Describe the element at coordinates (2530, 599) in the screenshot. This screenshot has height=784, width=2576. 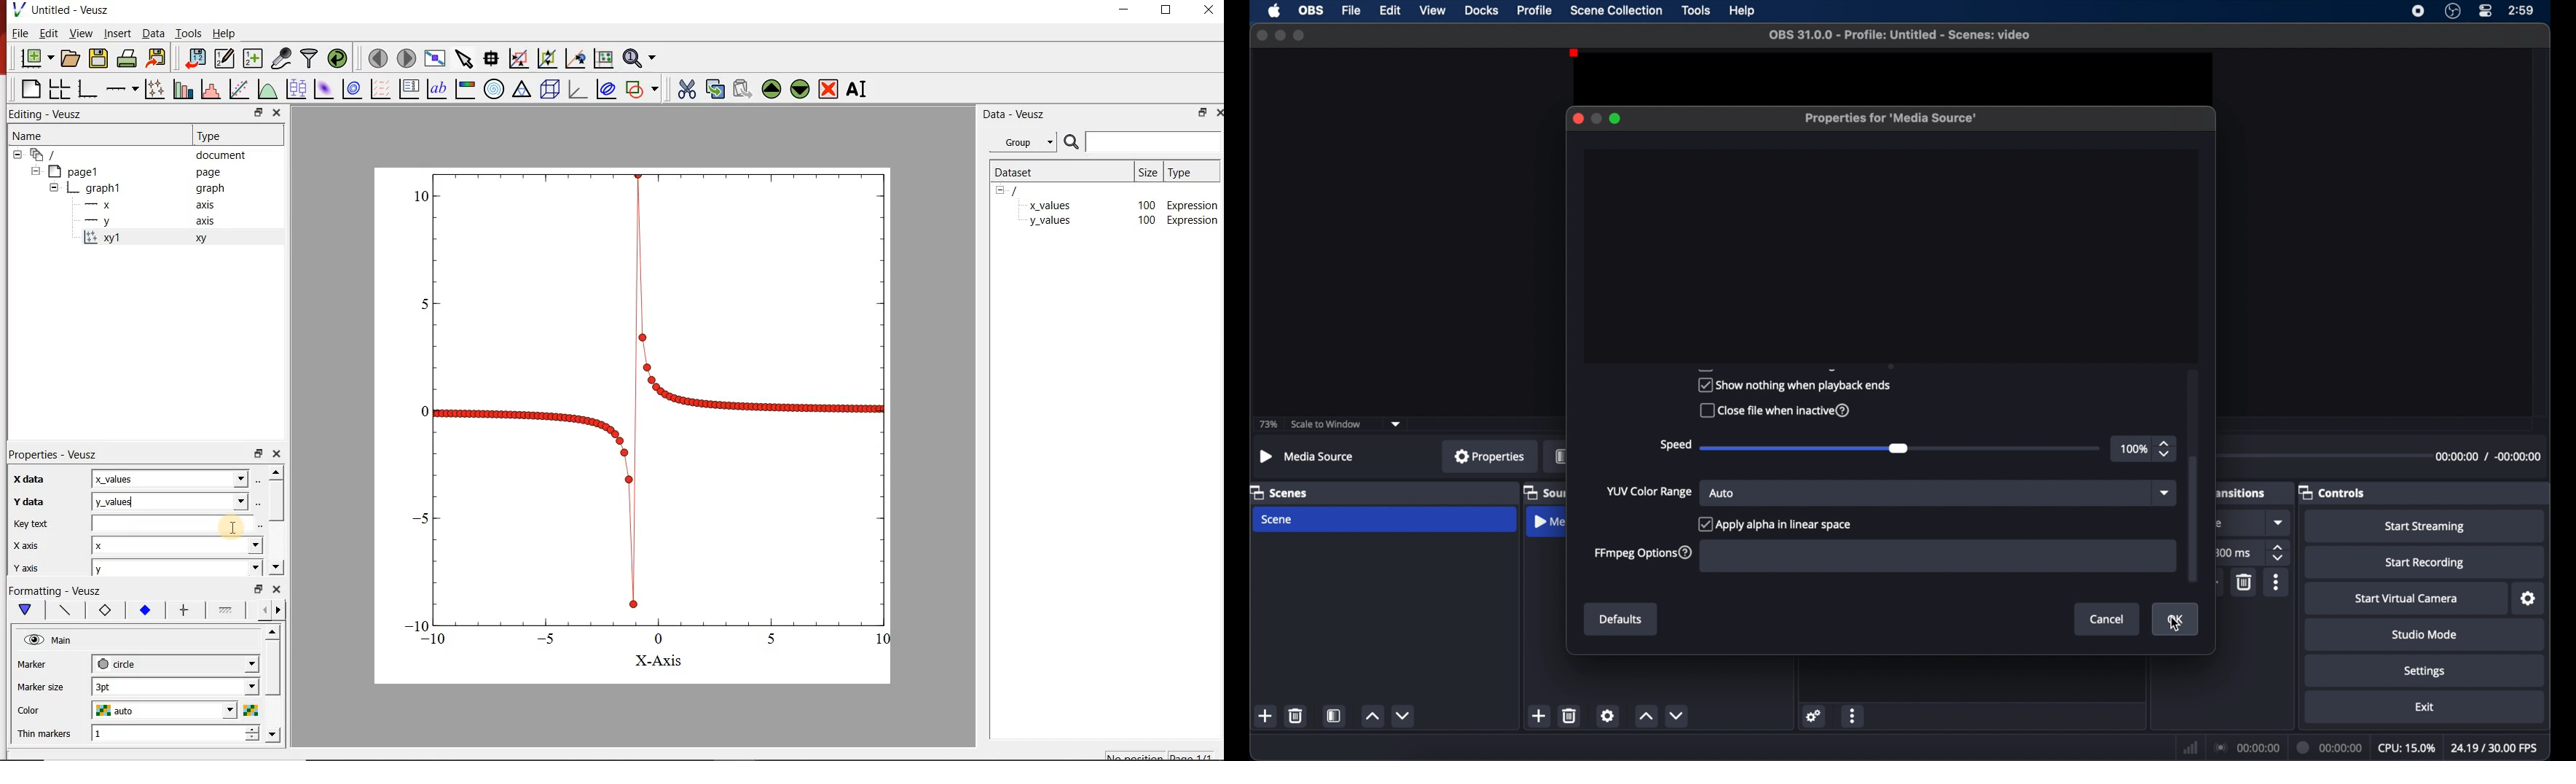
I see `settings` at that location.